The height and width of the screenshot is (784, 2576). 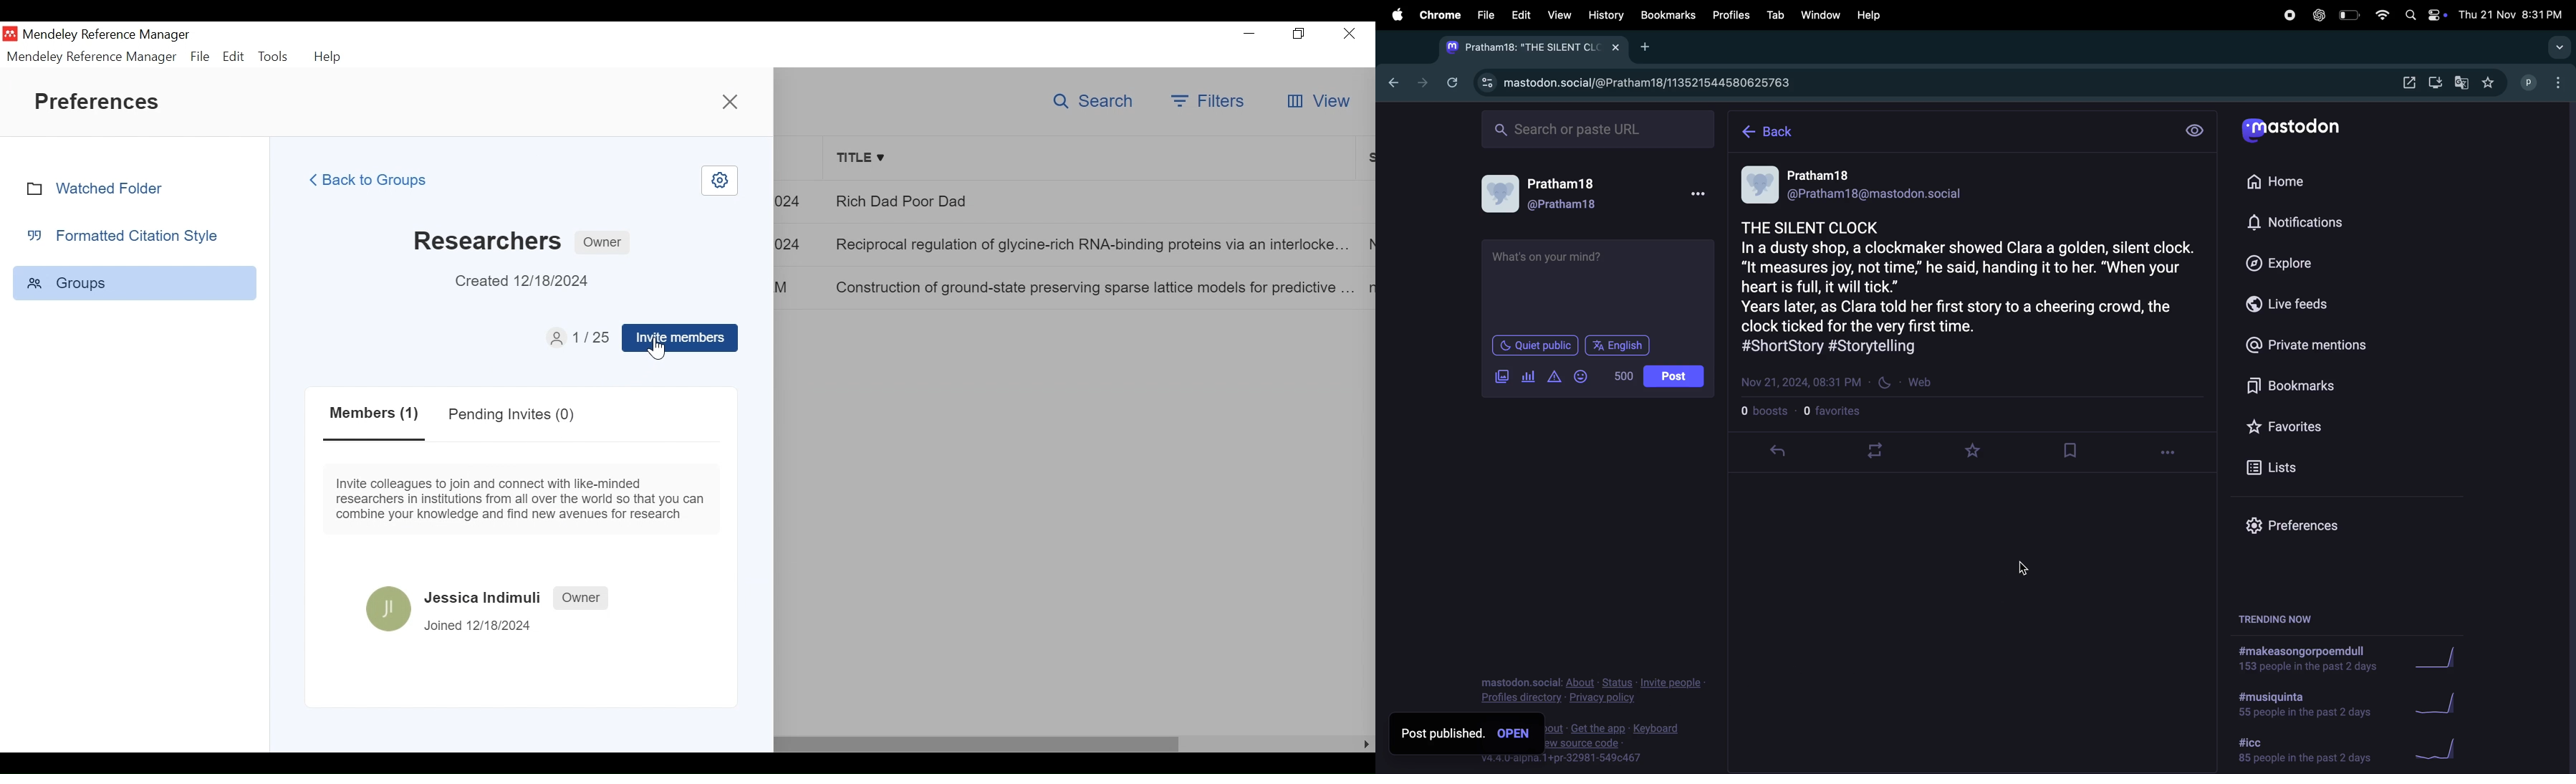 I want to click on mastadon tab, so click(x=1502, y=47).